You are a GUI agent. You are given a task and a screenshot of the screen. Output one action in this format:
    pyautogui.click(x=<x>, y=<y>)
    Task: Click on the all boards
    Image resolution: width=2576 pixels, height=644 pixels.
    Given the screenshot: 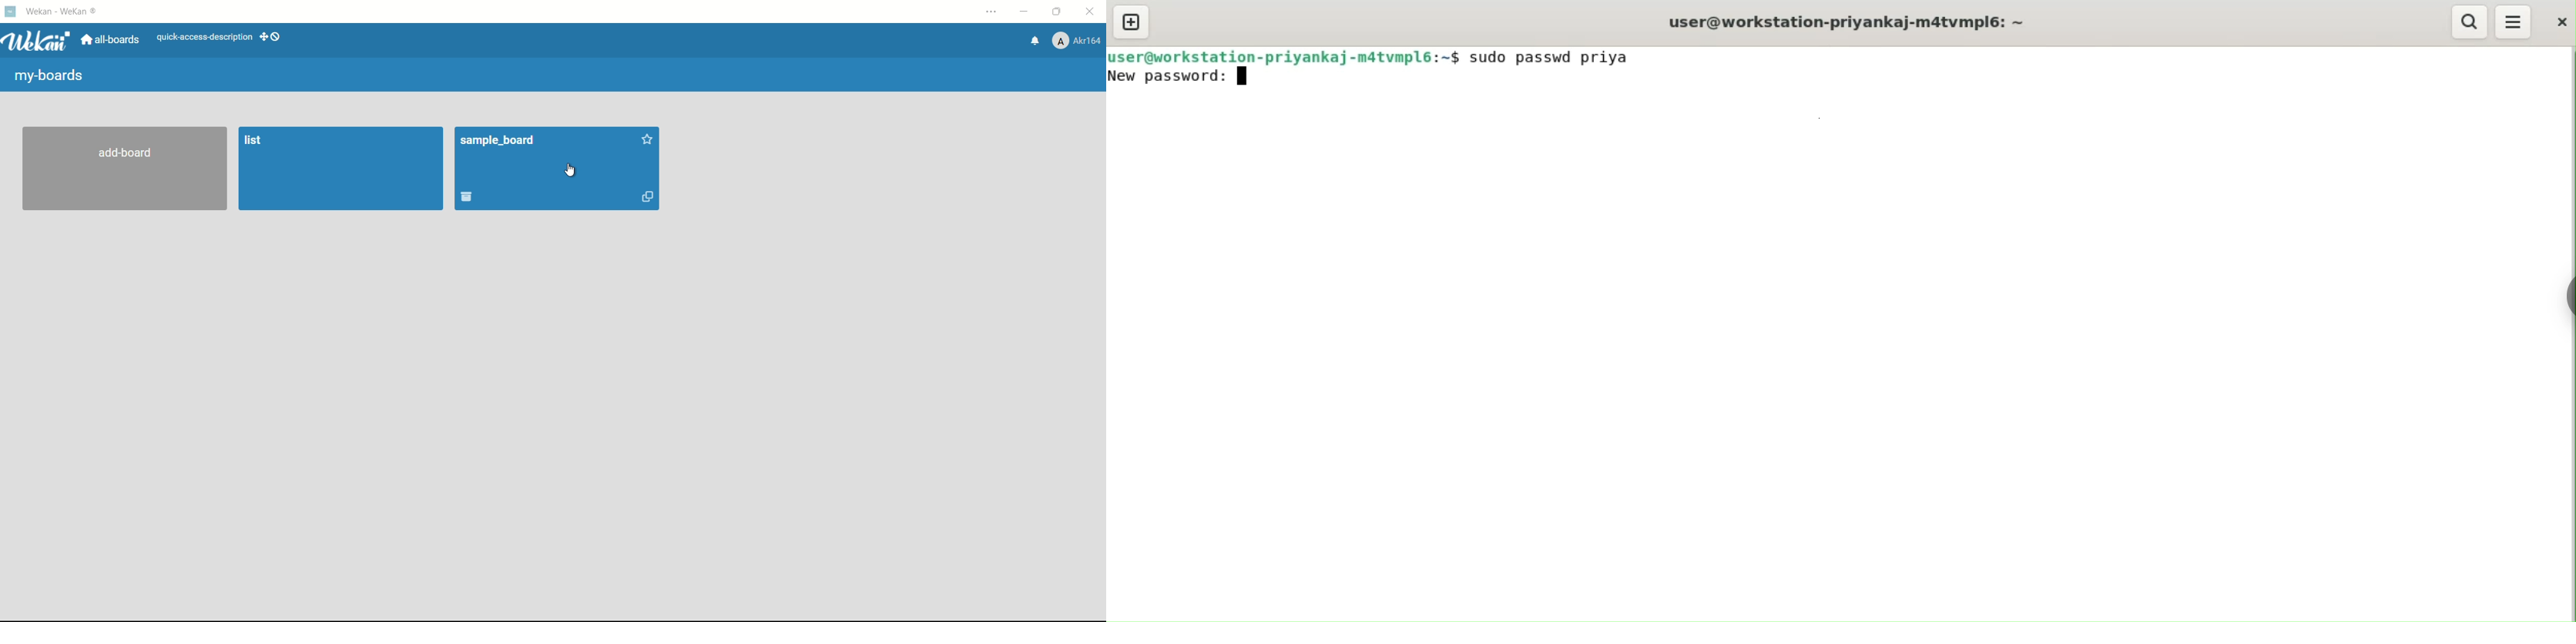 What is the action you would take?
    pyautogui.click(x=112, y=40)
    